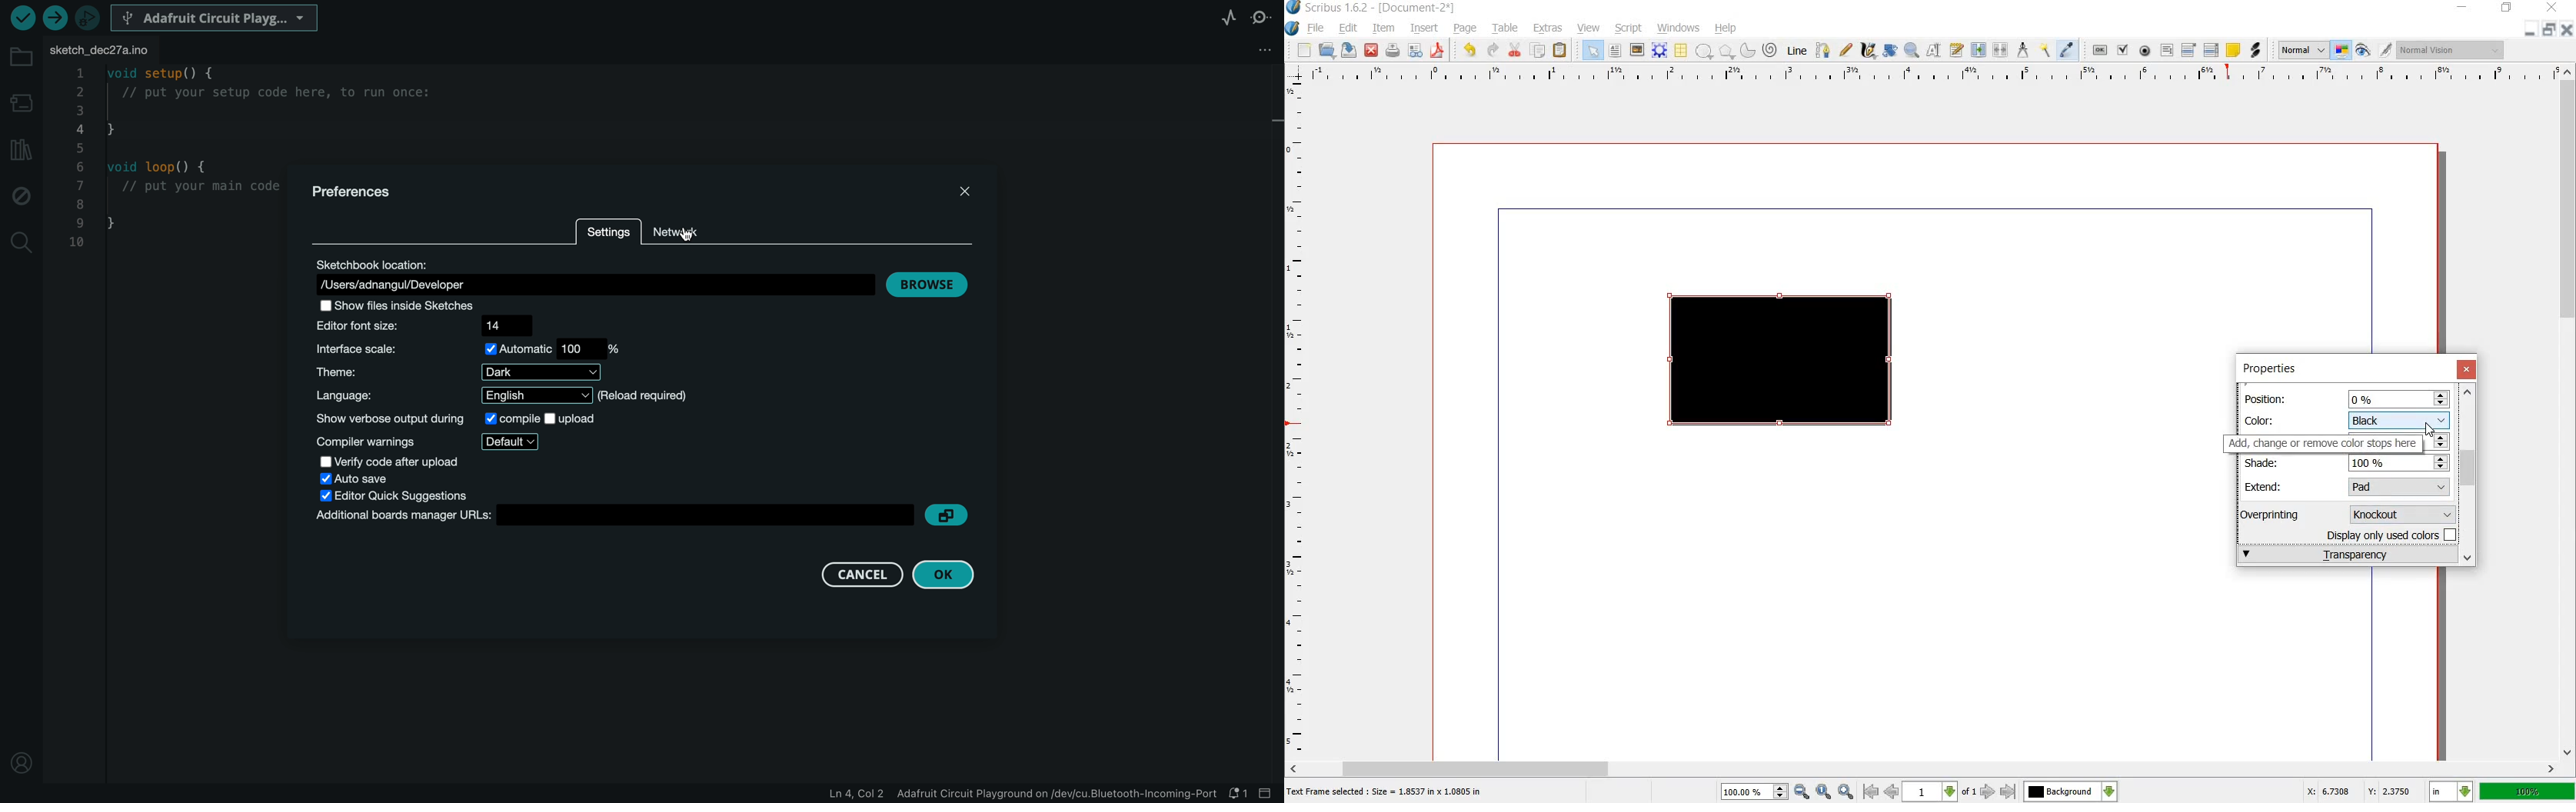 This screenshot has width=2576, height=812. I want to click on script, so click(1629, 28).